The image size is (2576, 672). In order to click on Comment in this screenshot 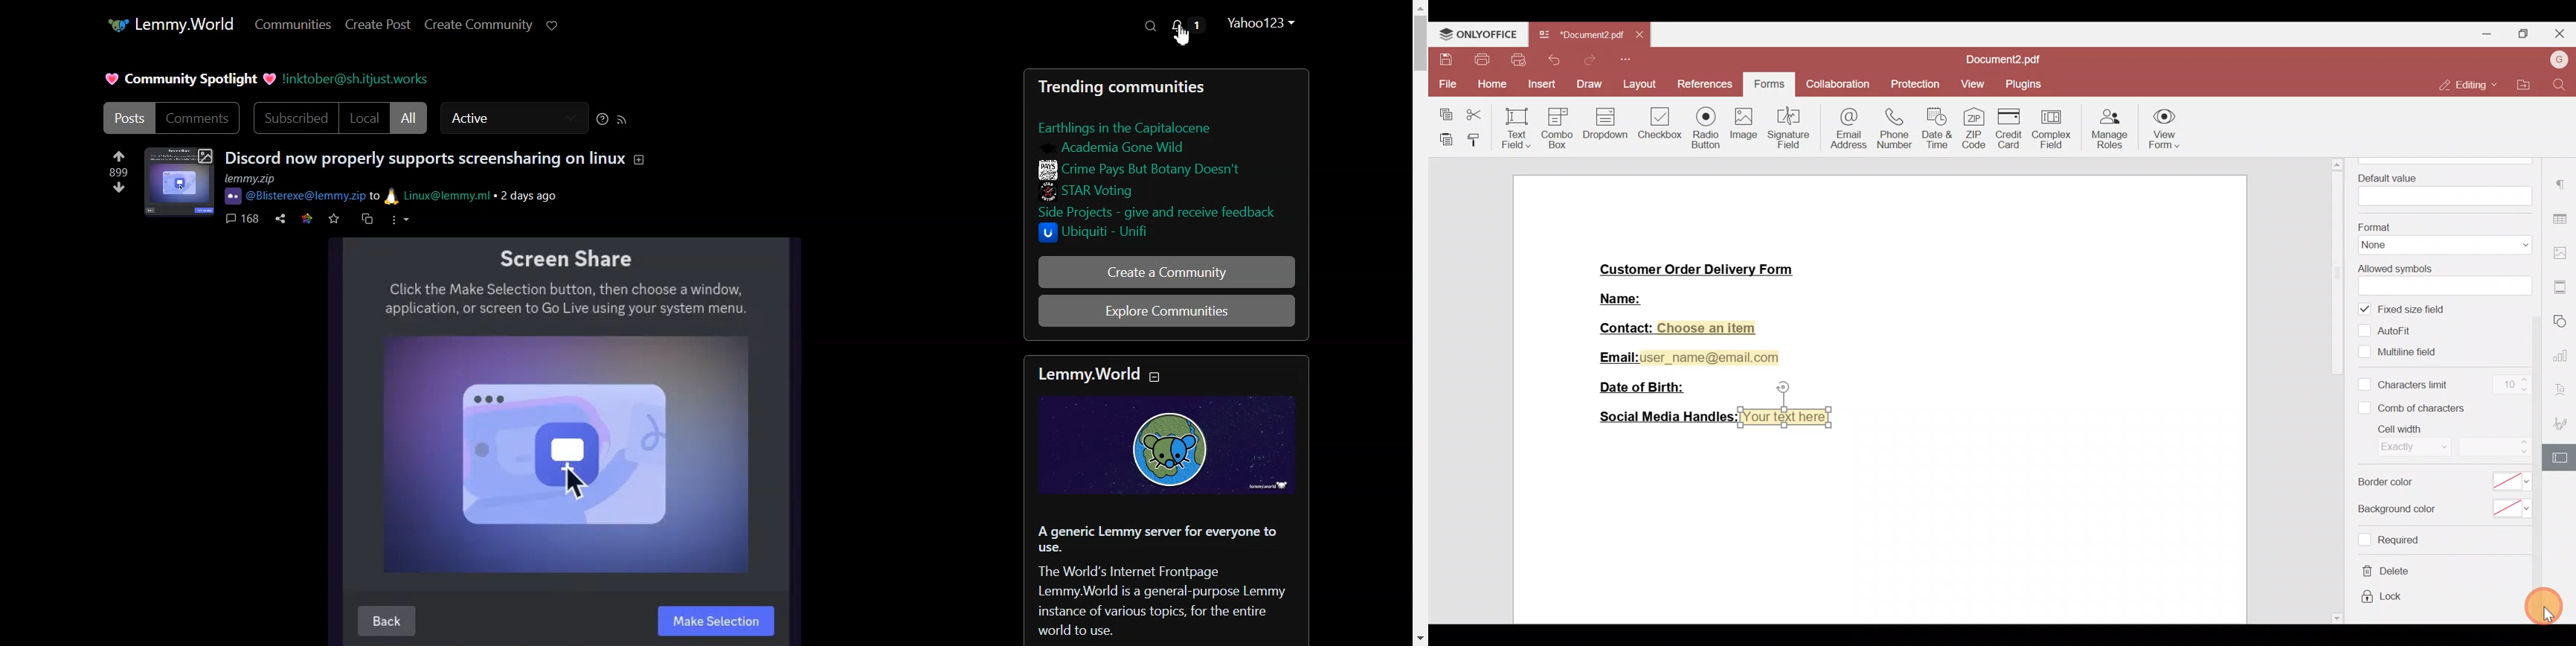, I will do `click(242, 218)`.